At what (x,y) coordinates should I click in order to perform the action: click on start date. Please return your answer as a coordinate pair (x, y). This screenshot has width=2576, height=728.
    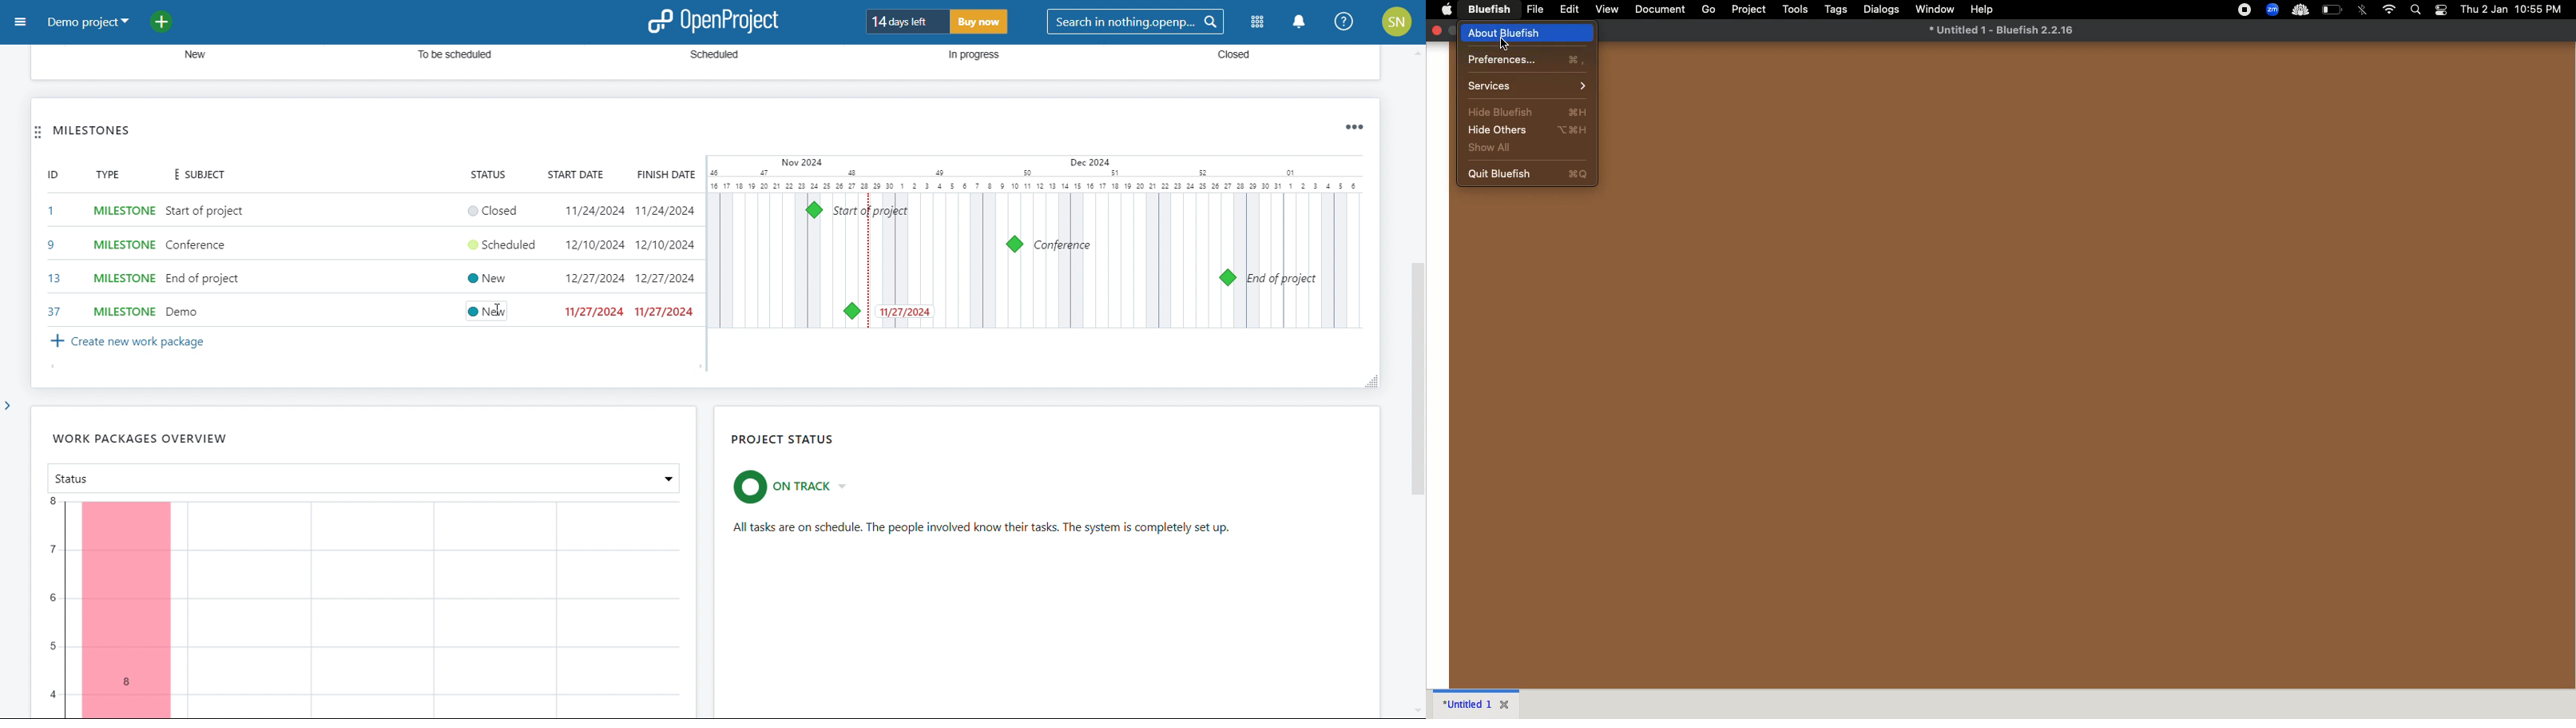
    Looking at the image, I should click on (573, 175).